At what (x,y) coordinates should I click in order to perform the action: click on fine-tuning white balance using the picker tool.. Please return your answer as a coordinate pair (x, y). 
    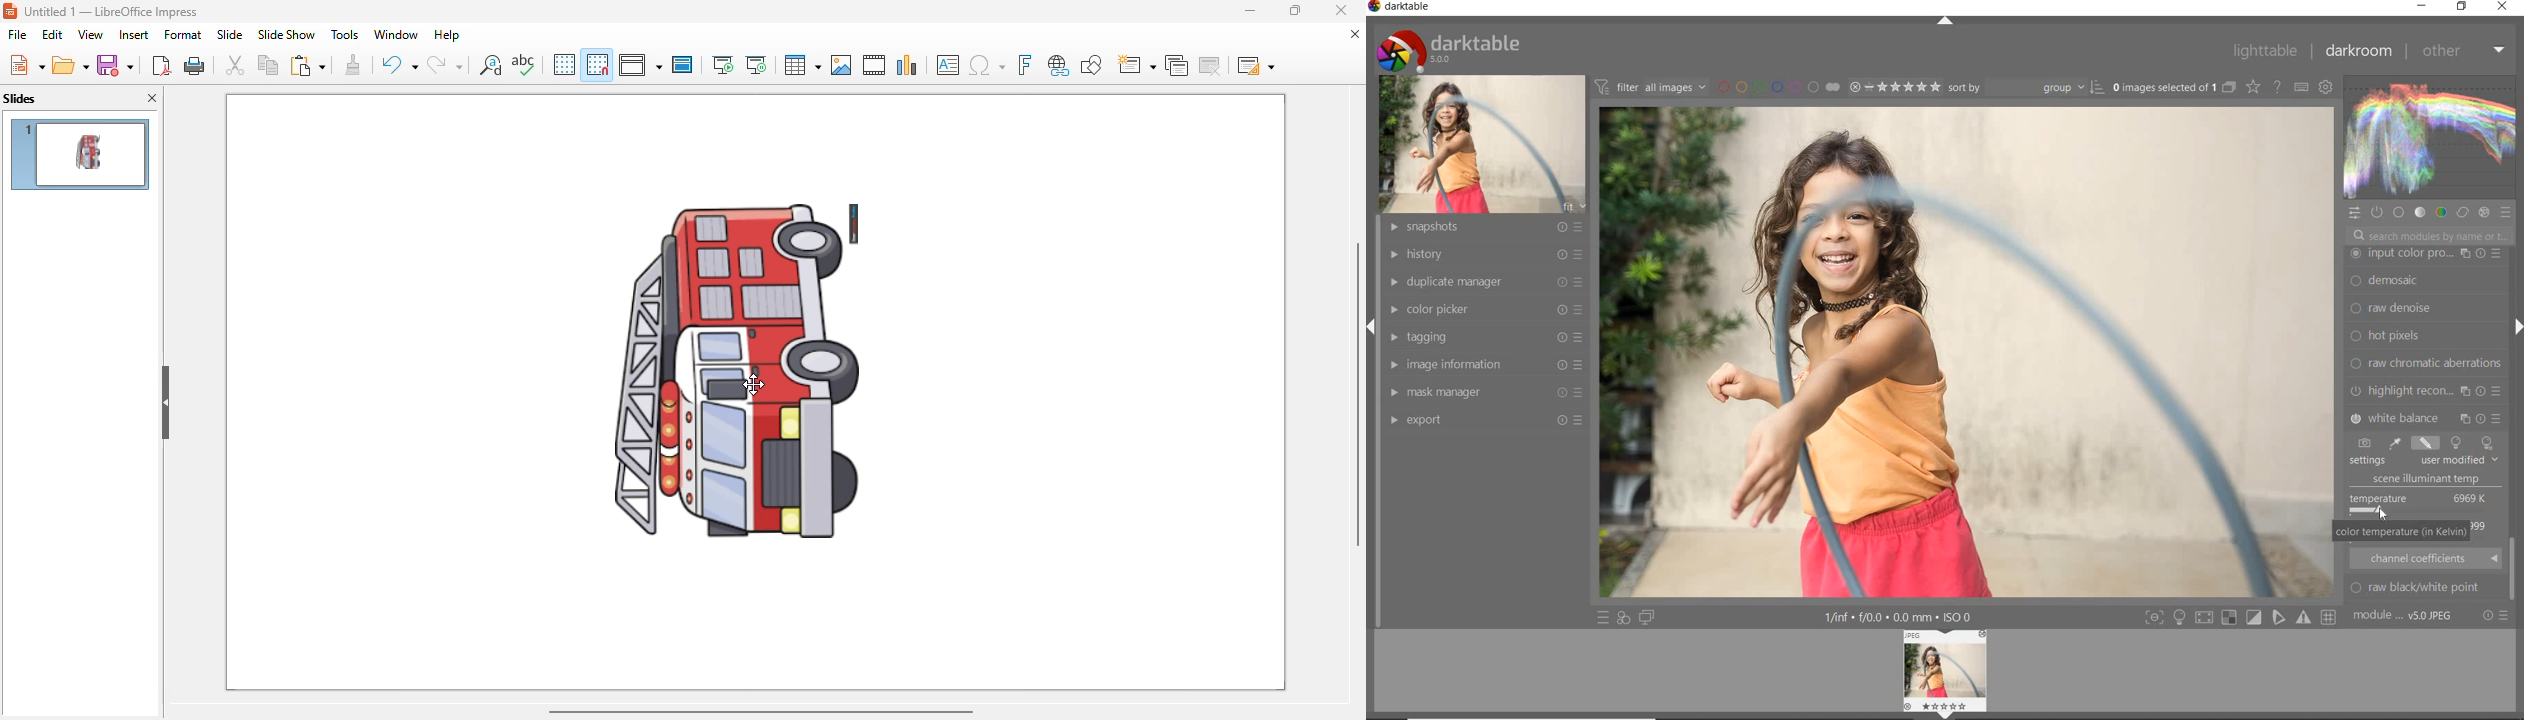
    Looking at the image, I should click on (1967, 351).